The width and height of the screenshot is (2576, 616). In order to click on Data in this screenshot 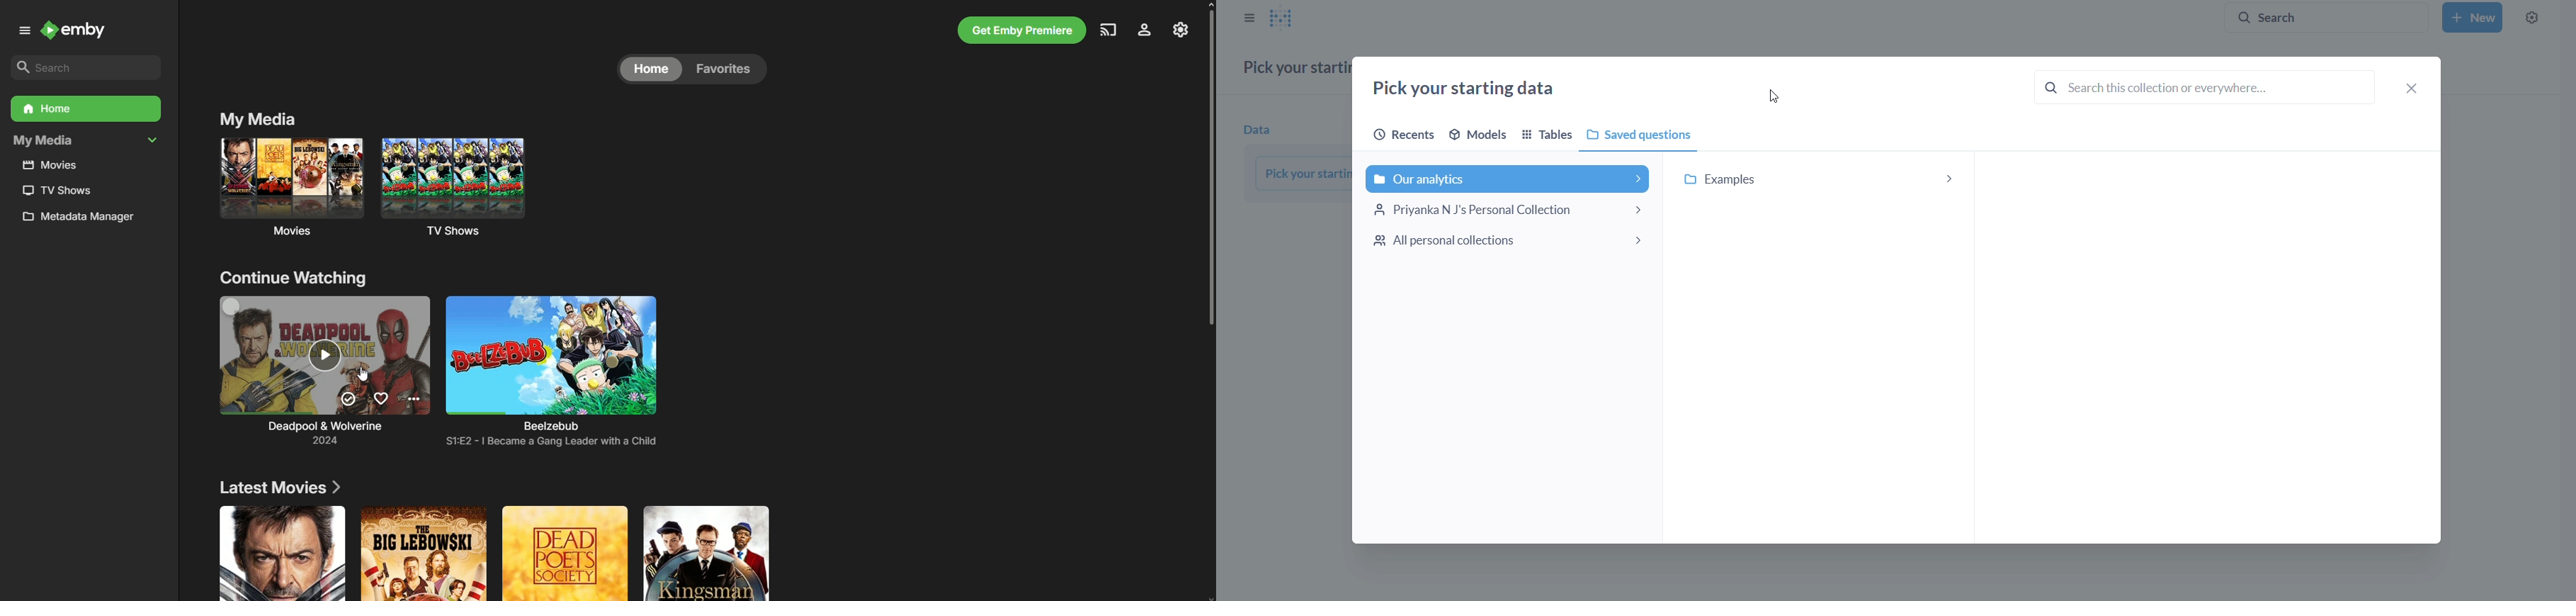, I will do `click(1261, 130)`.